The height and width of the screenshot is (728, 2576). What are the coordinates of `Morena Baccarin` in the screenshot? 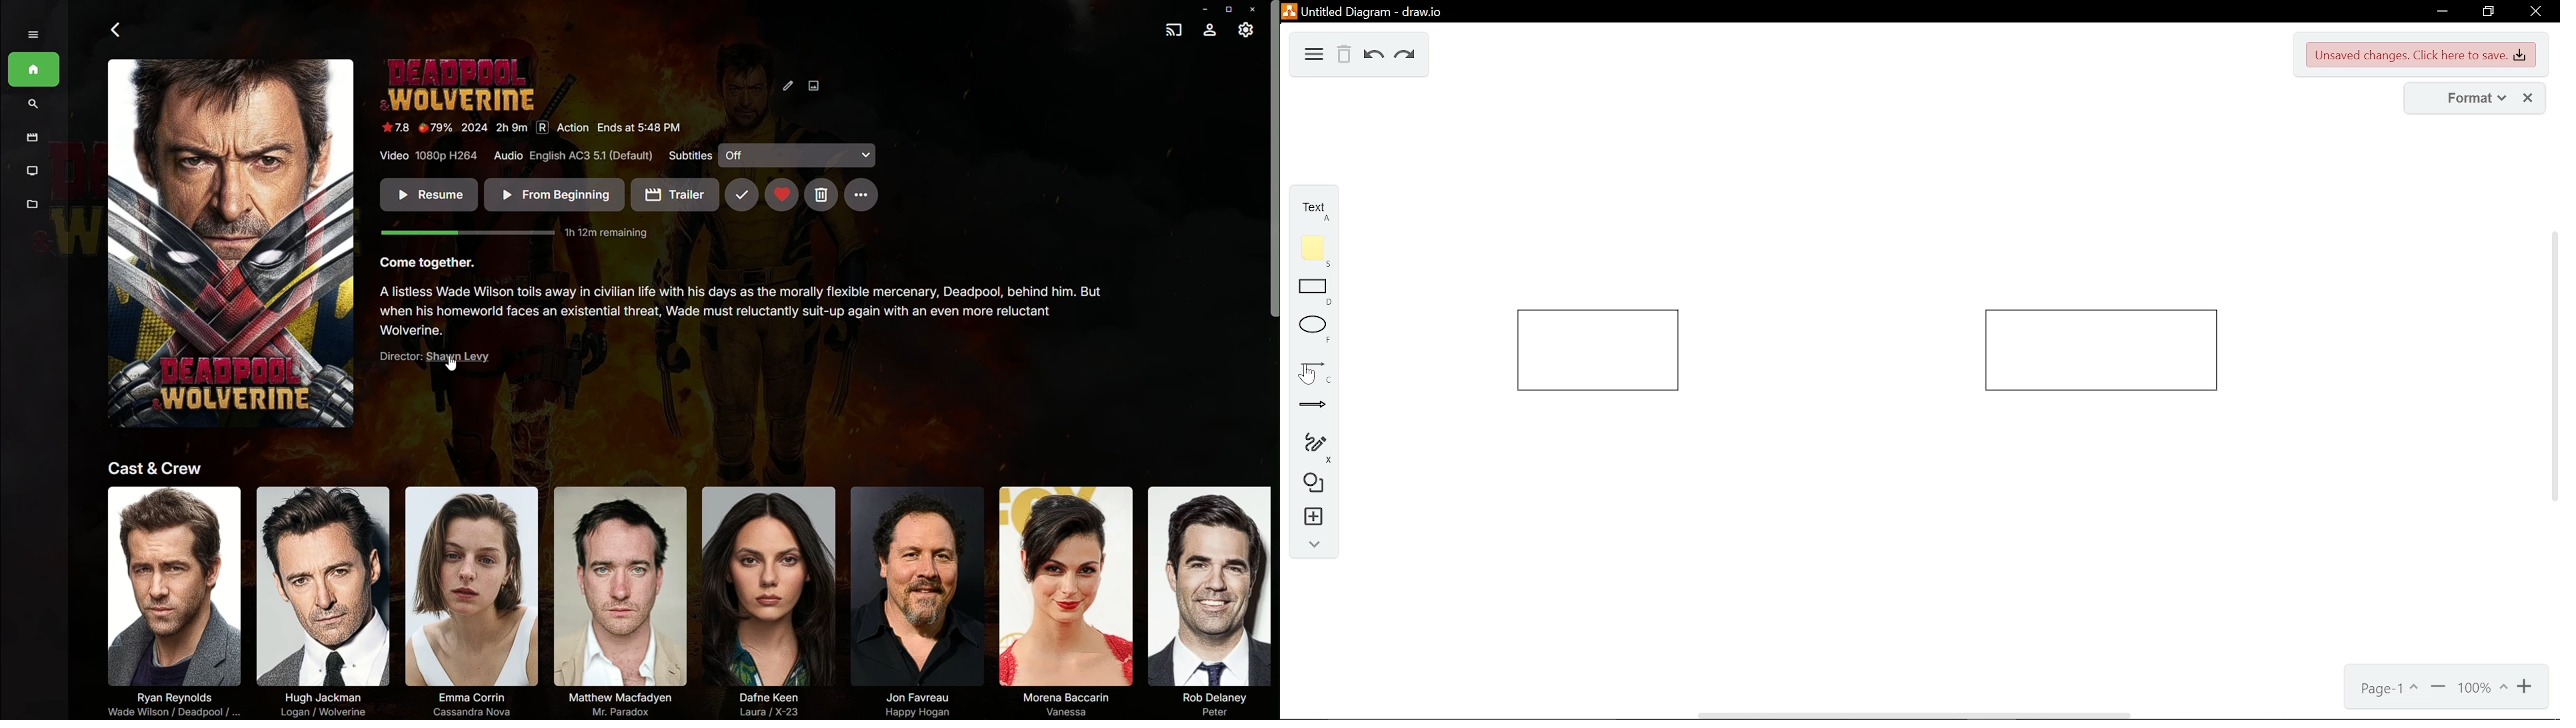 It's located at (1061, 599).